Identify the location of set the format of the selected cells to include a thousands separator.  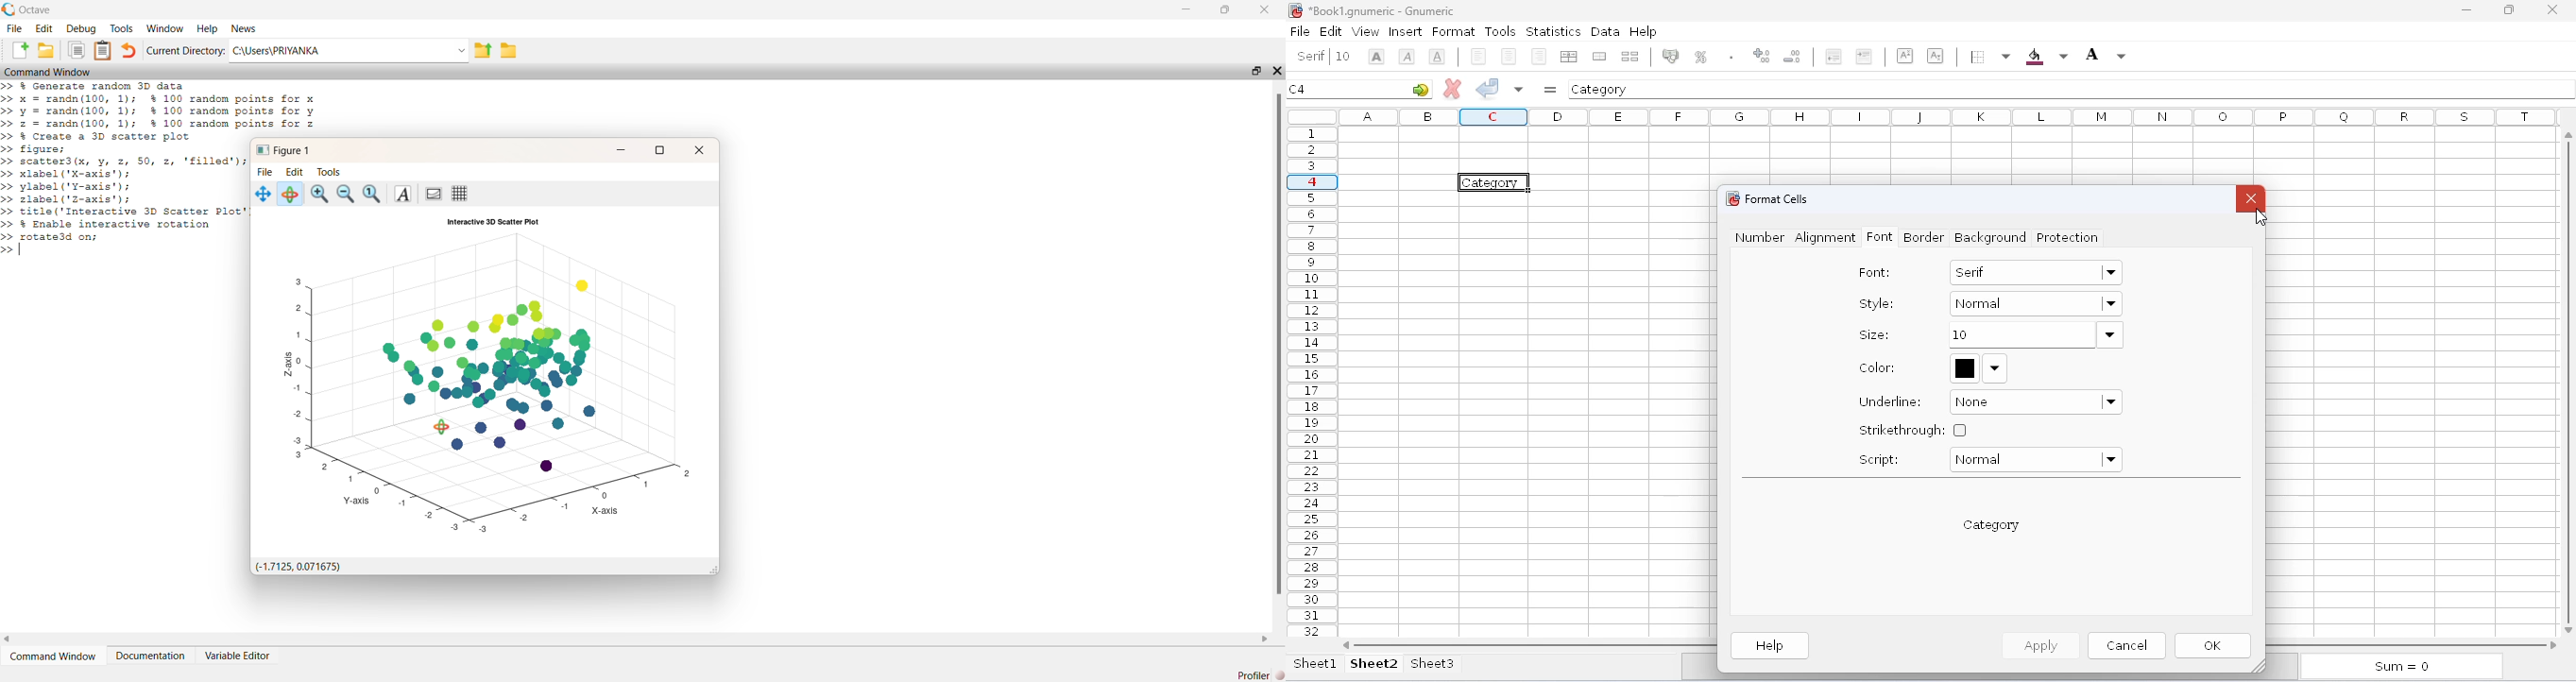
(1766, 58).